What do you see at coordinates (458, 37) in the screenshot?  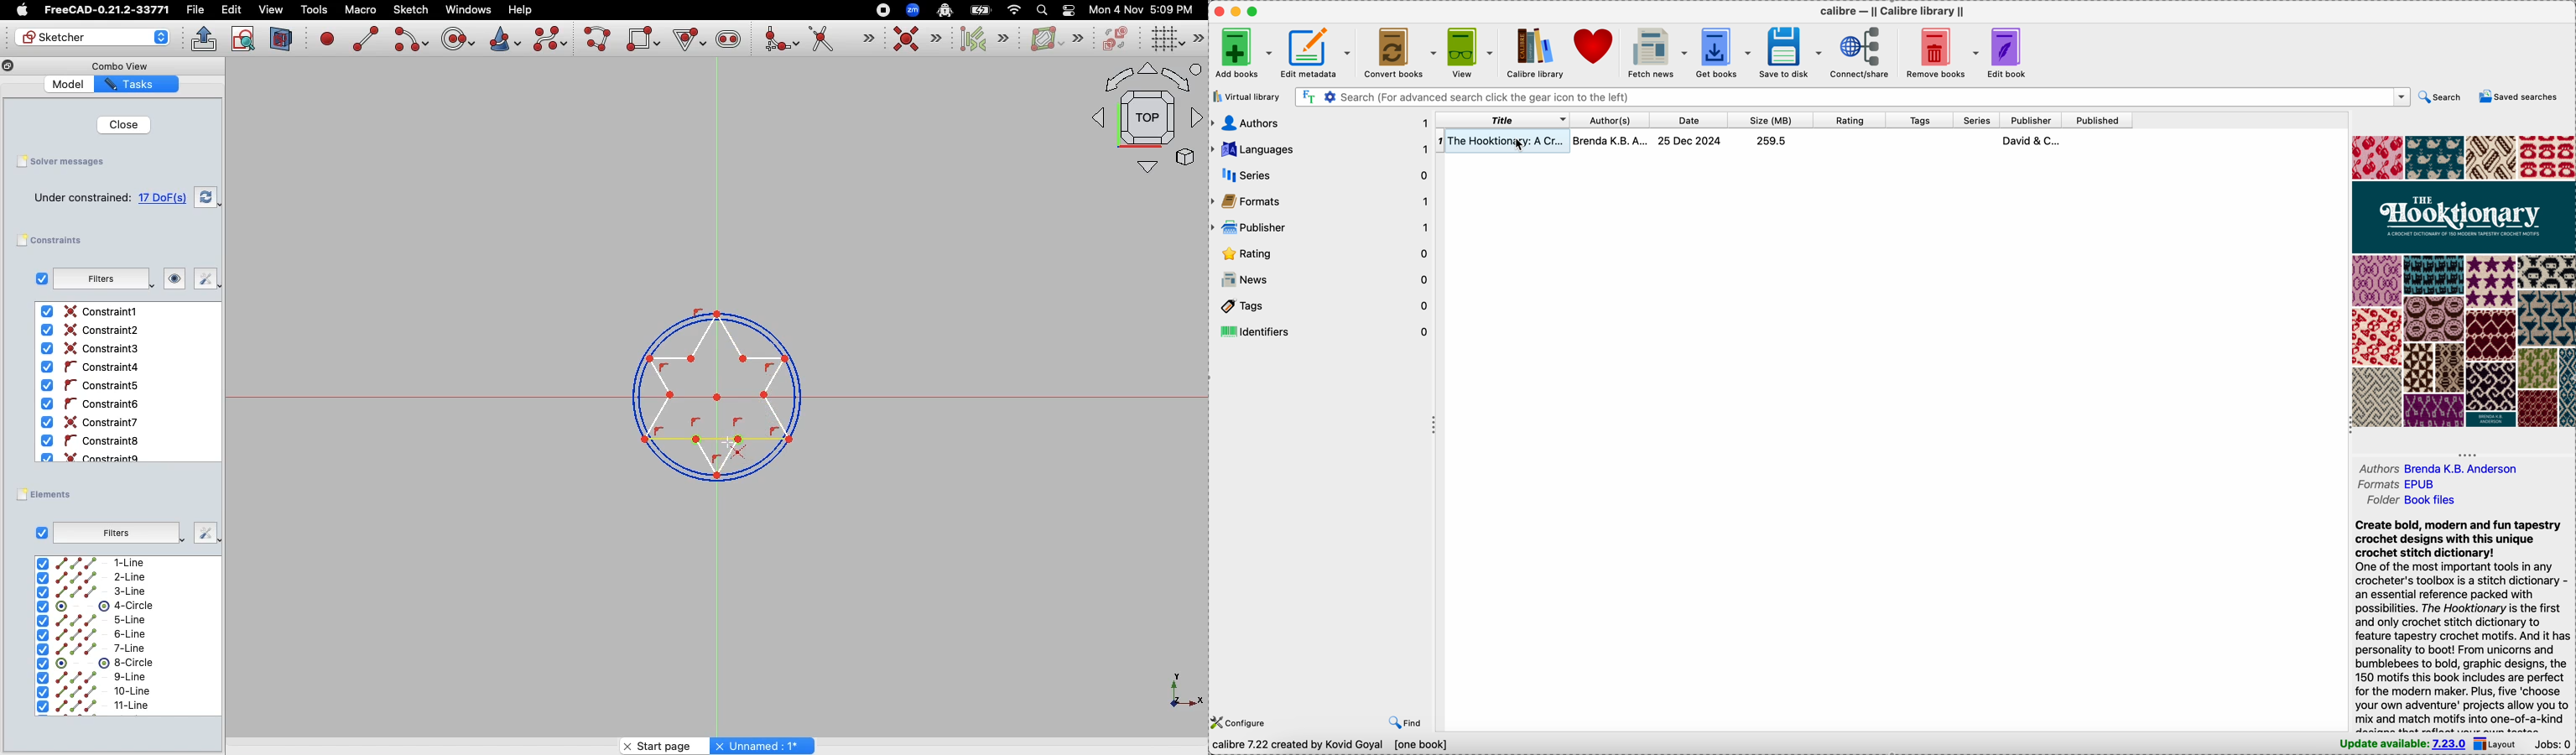 I see `Create circle` at bounding box center [458, 37].